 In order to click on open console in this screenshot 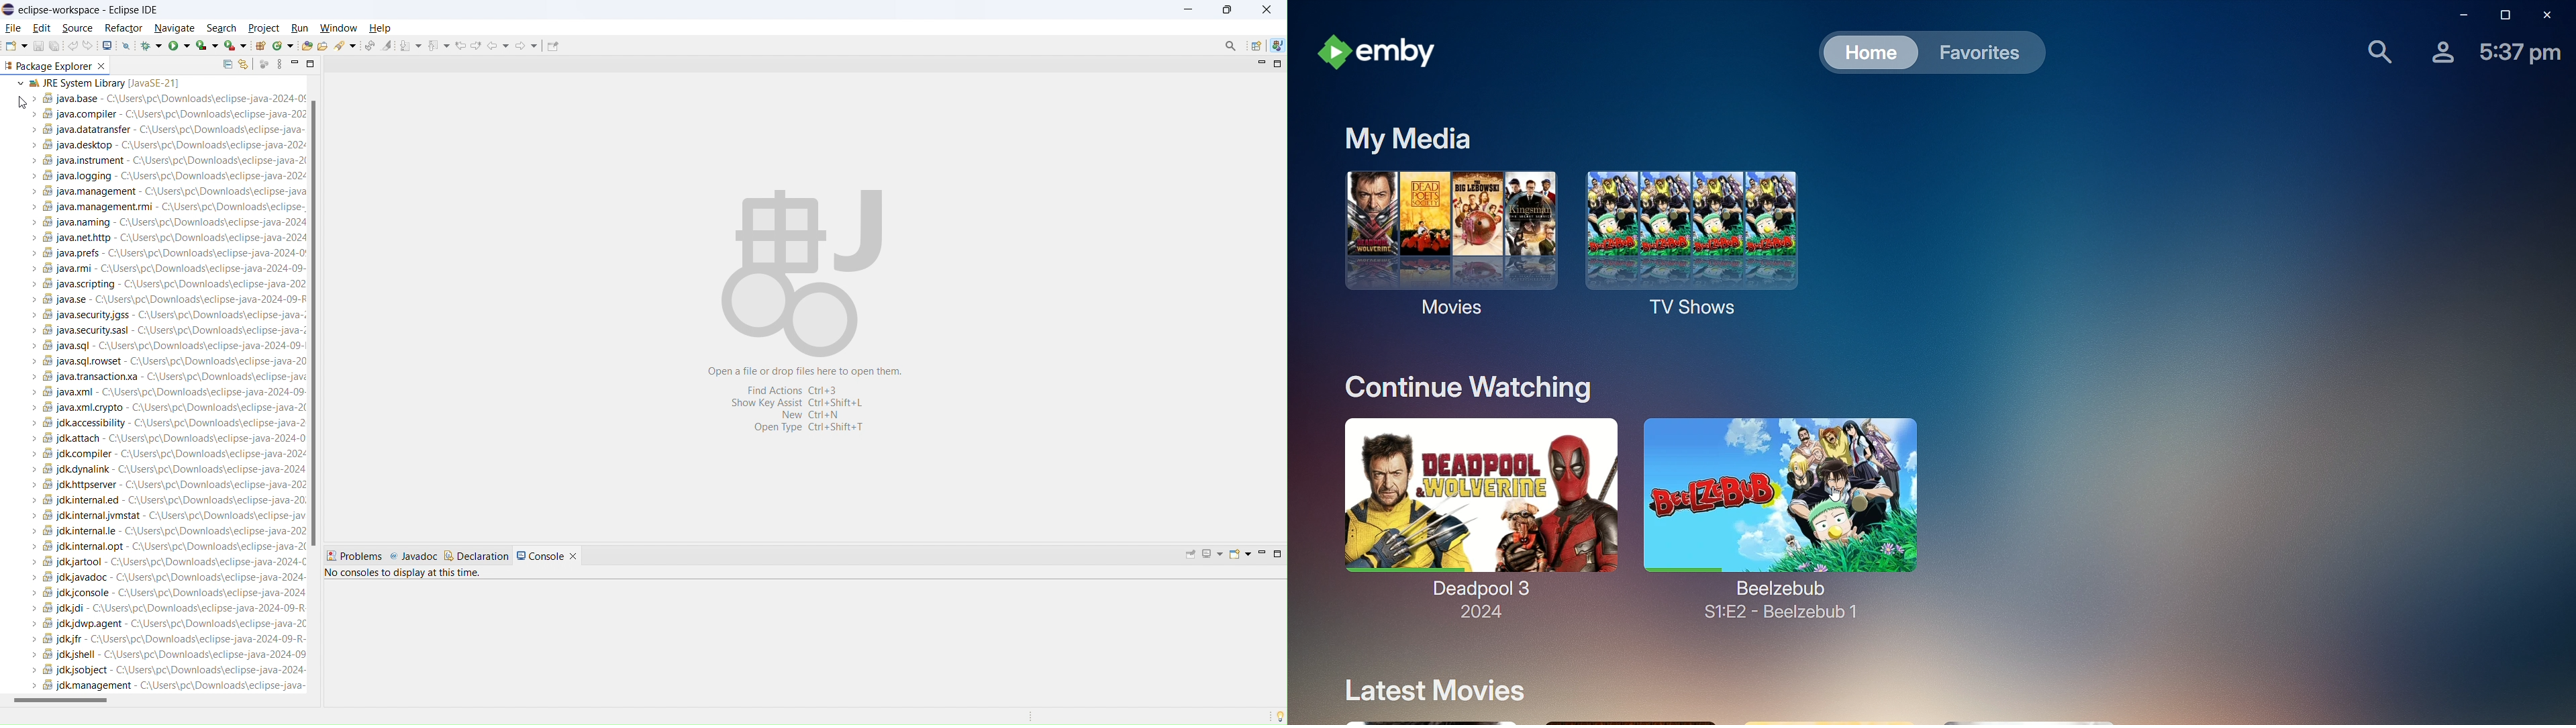, I will do `click(1239, 554)`.